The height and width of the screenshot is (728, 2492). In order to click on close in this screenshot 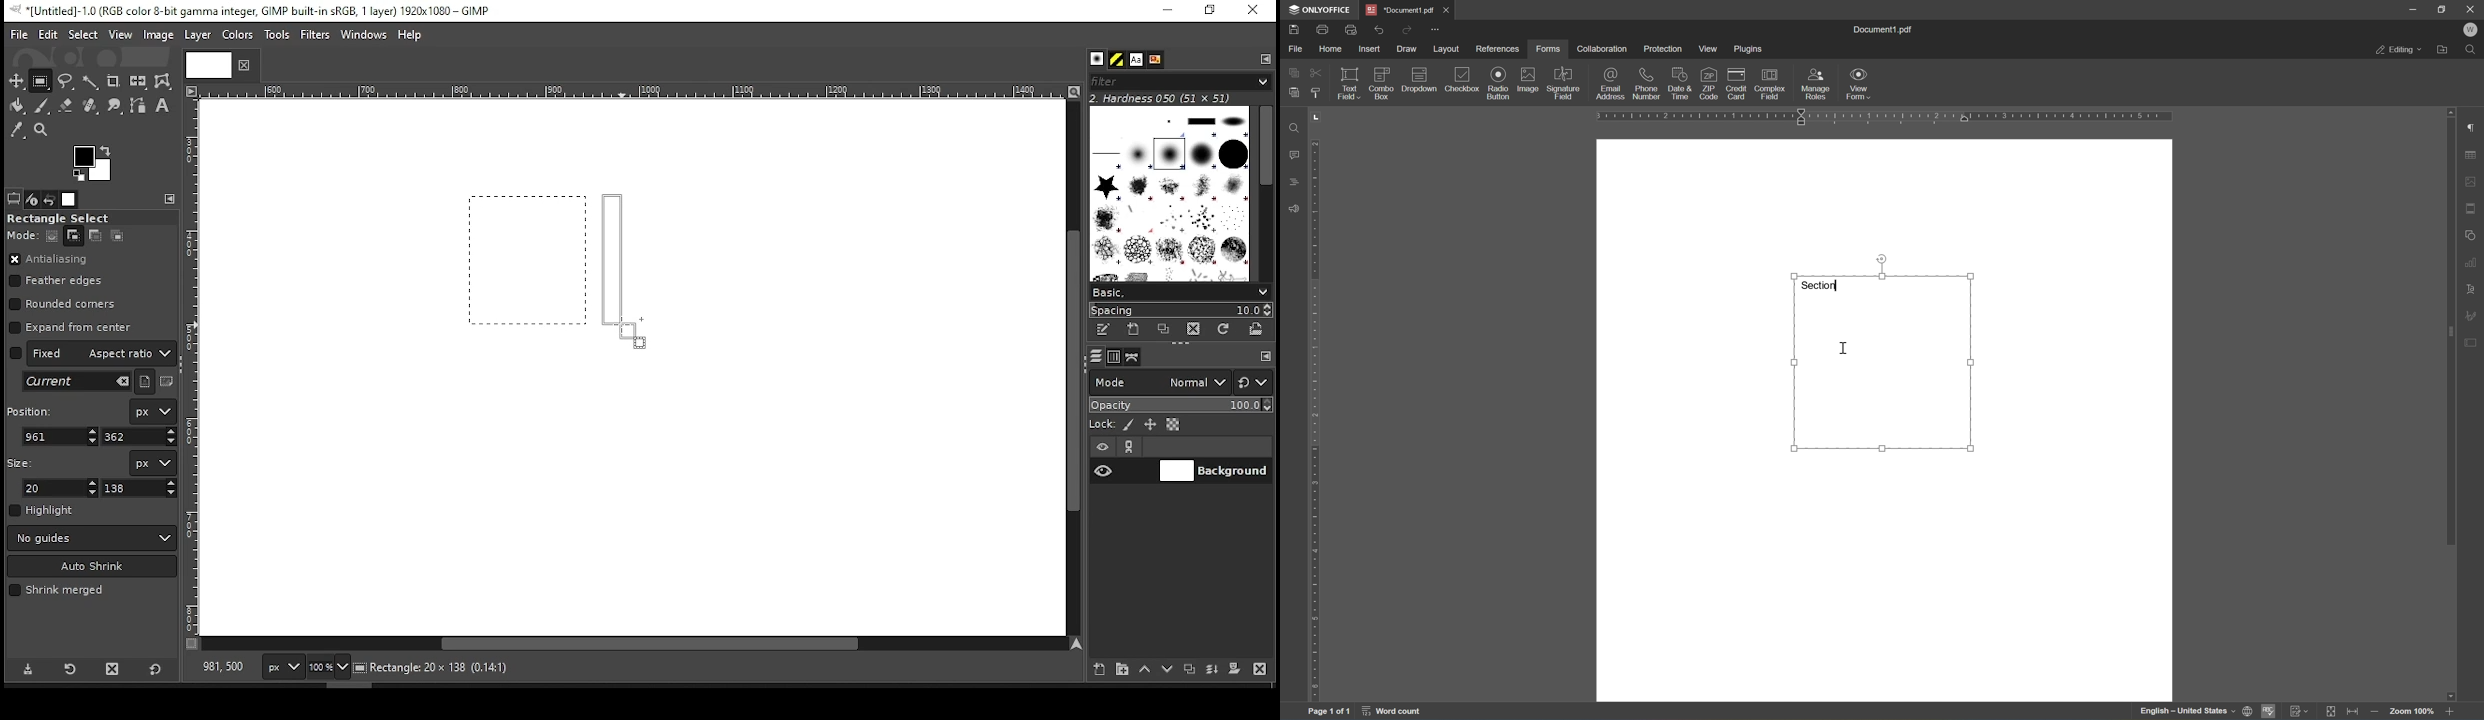, I will do `click(2472, 8)`.